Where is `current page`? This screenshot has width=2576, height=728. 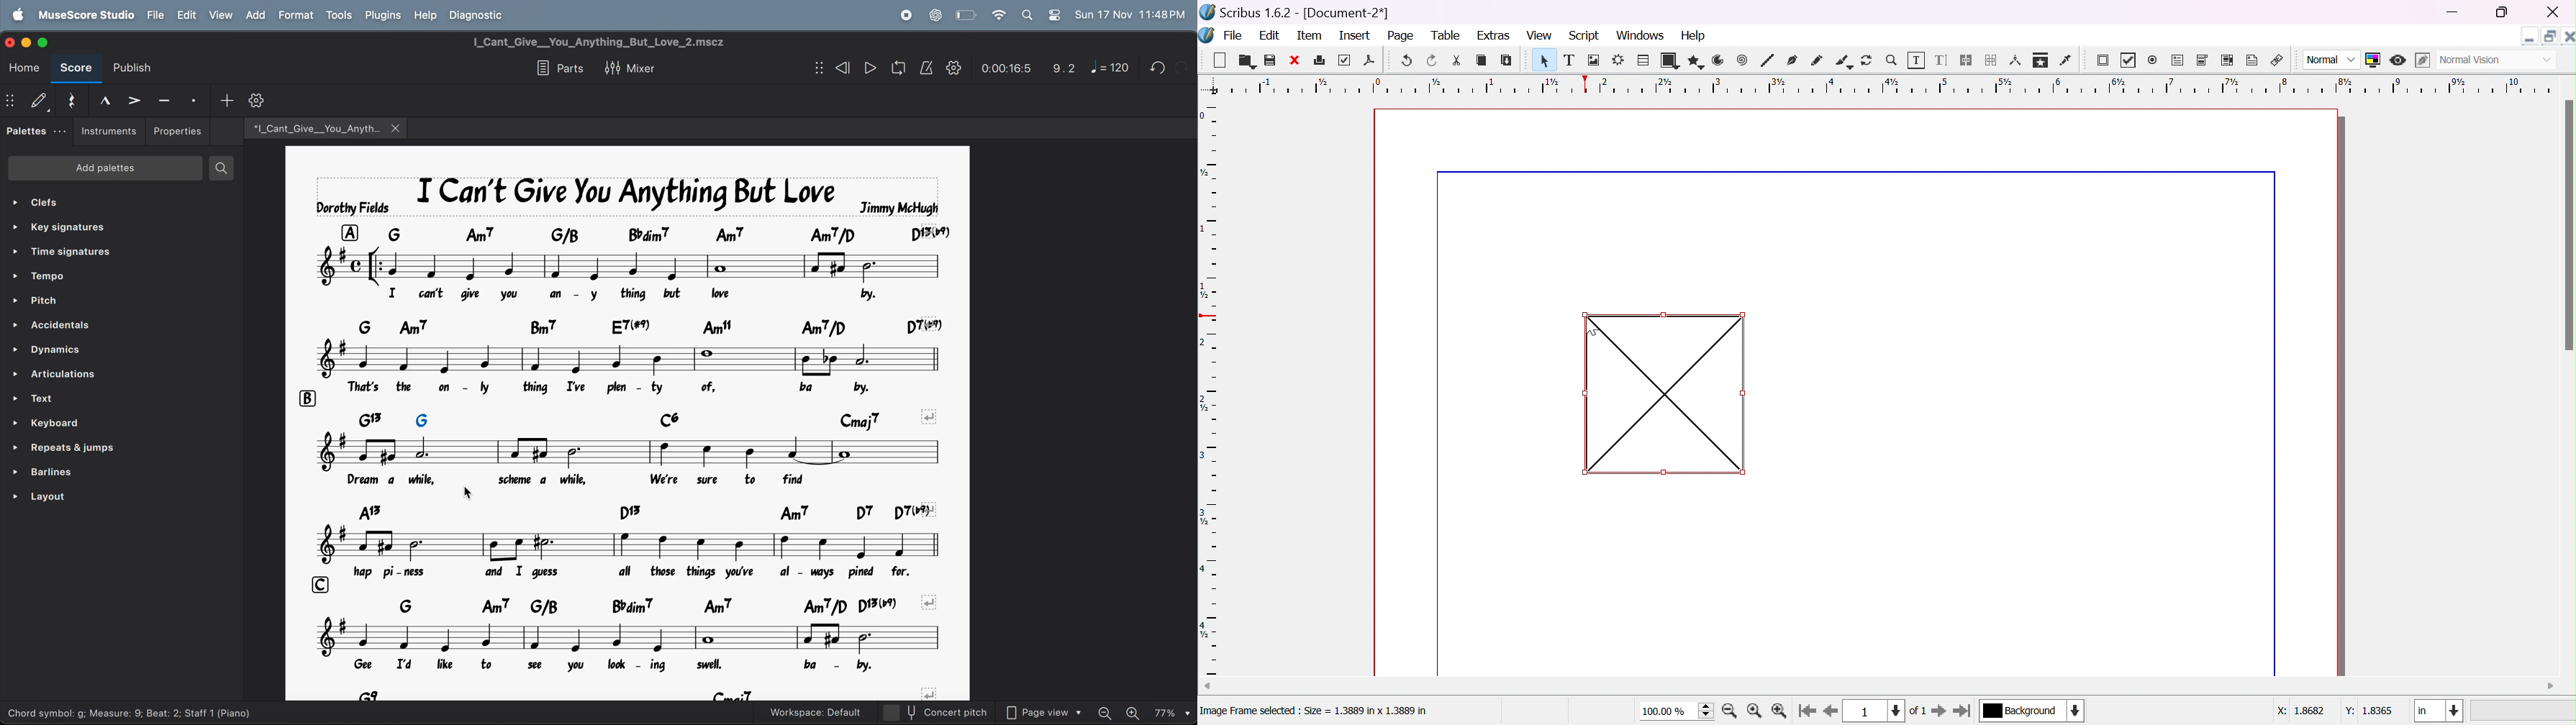 current page is located at coordinates (1887, 711).